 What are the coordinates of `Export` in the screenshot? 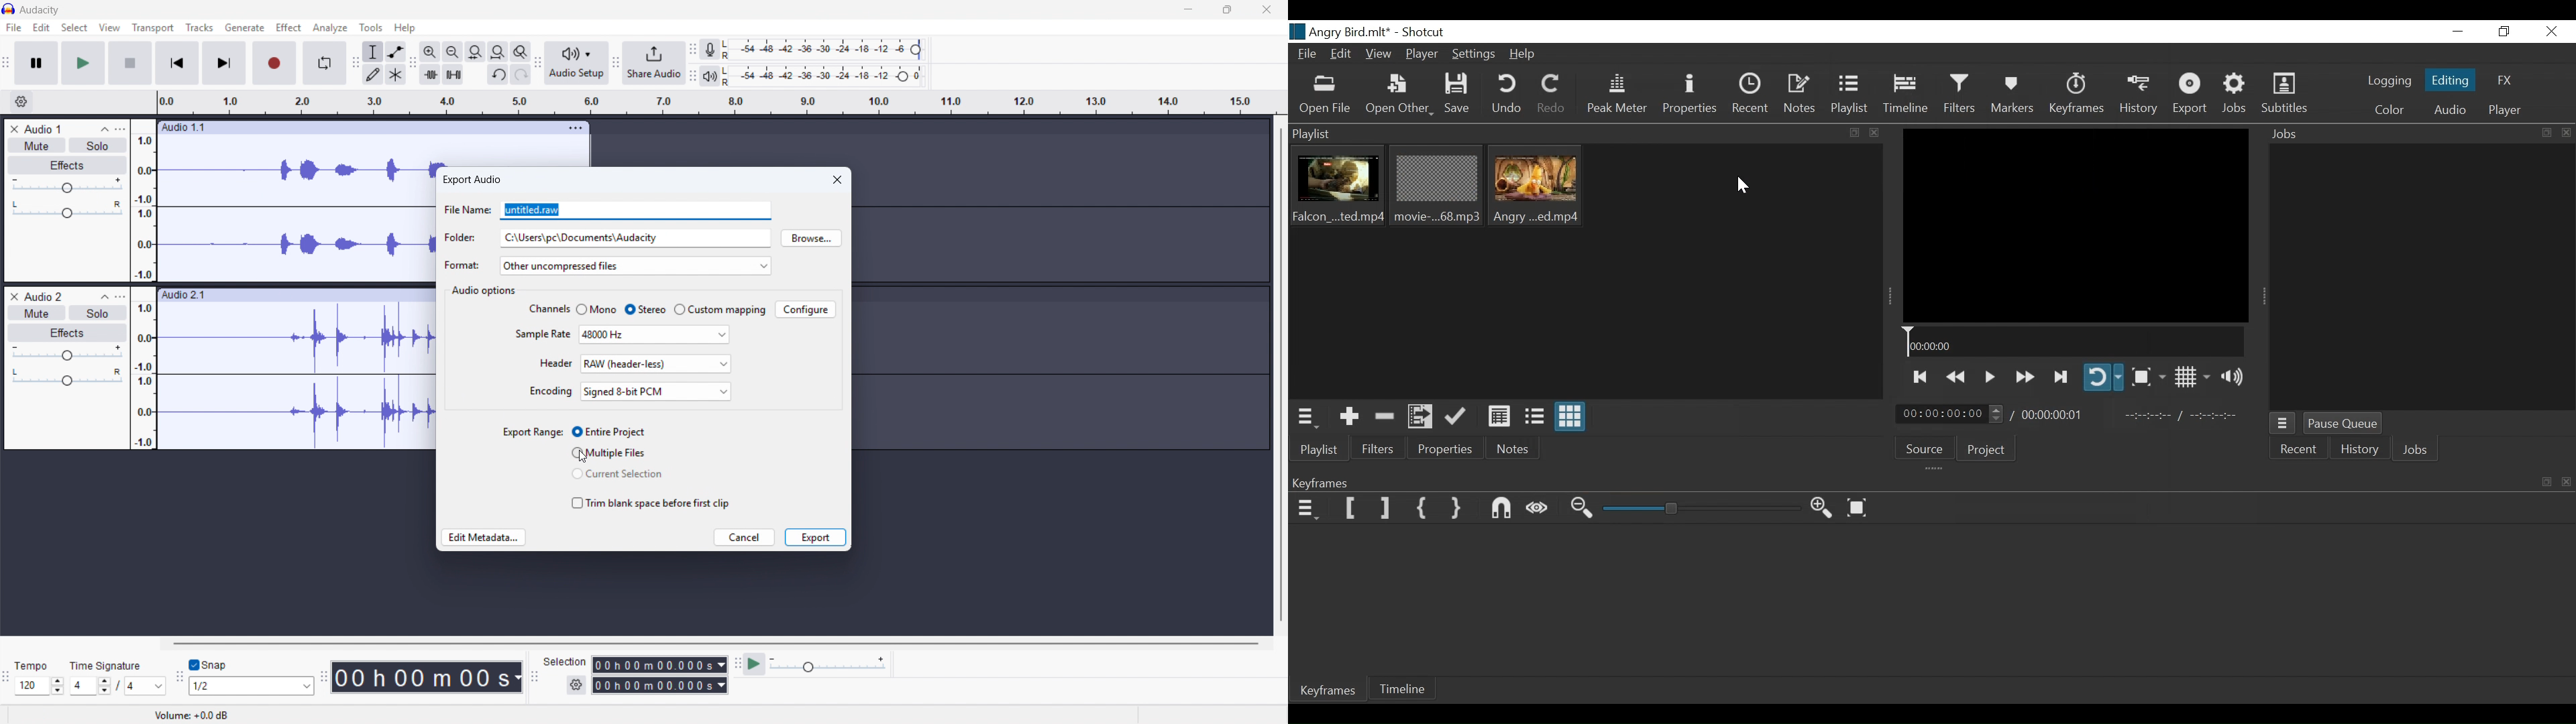 It's located at (2193, 94).